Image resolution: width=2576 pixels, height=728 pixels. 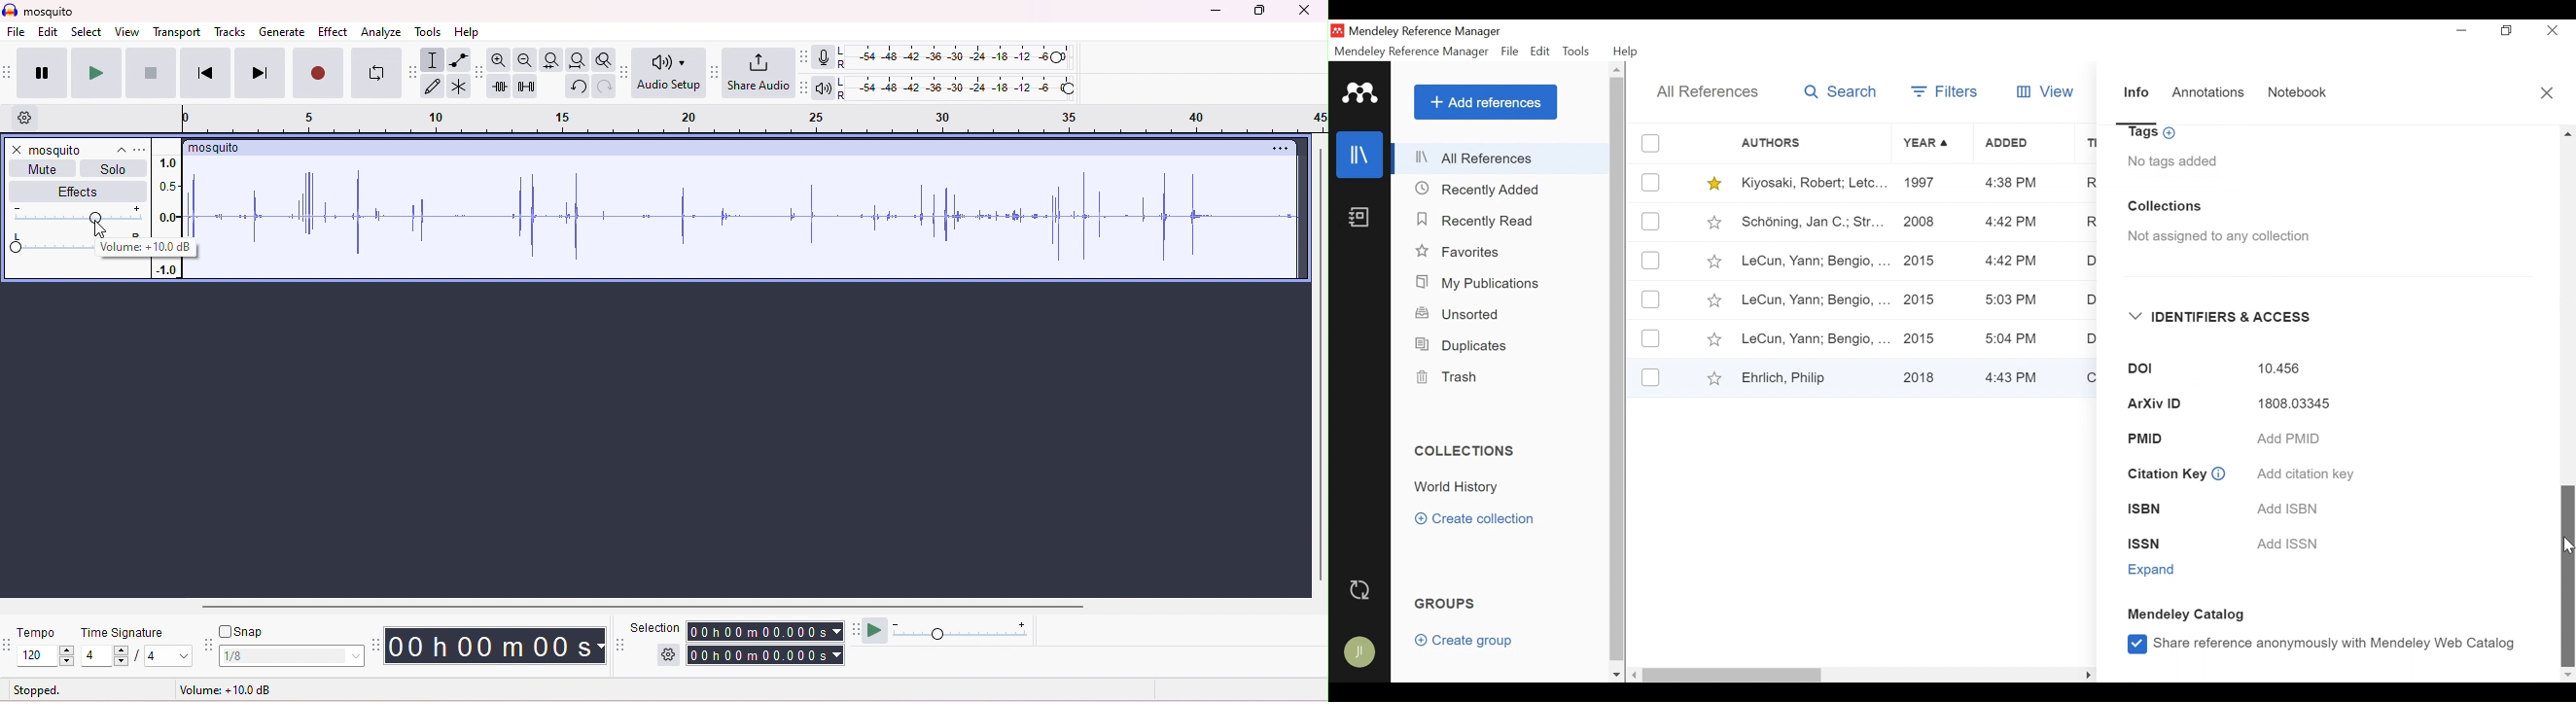 What do you see at coordinates (2220, 473) in the screenshot?
I see `Information` at bounding box center [2220, 473].